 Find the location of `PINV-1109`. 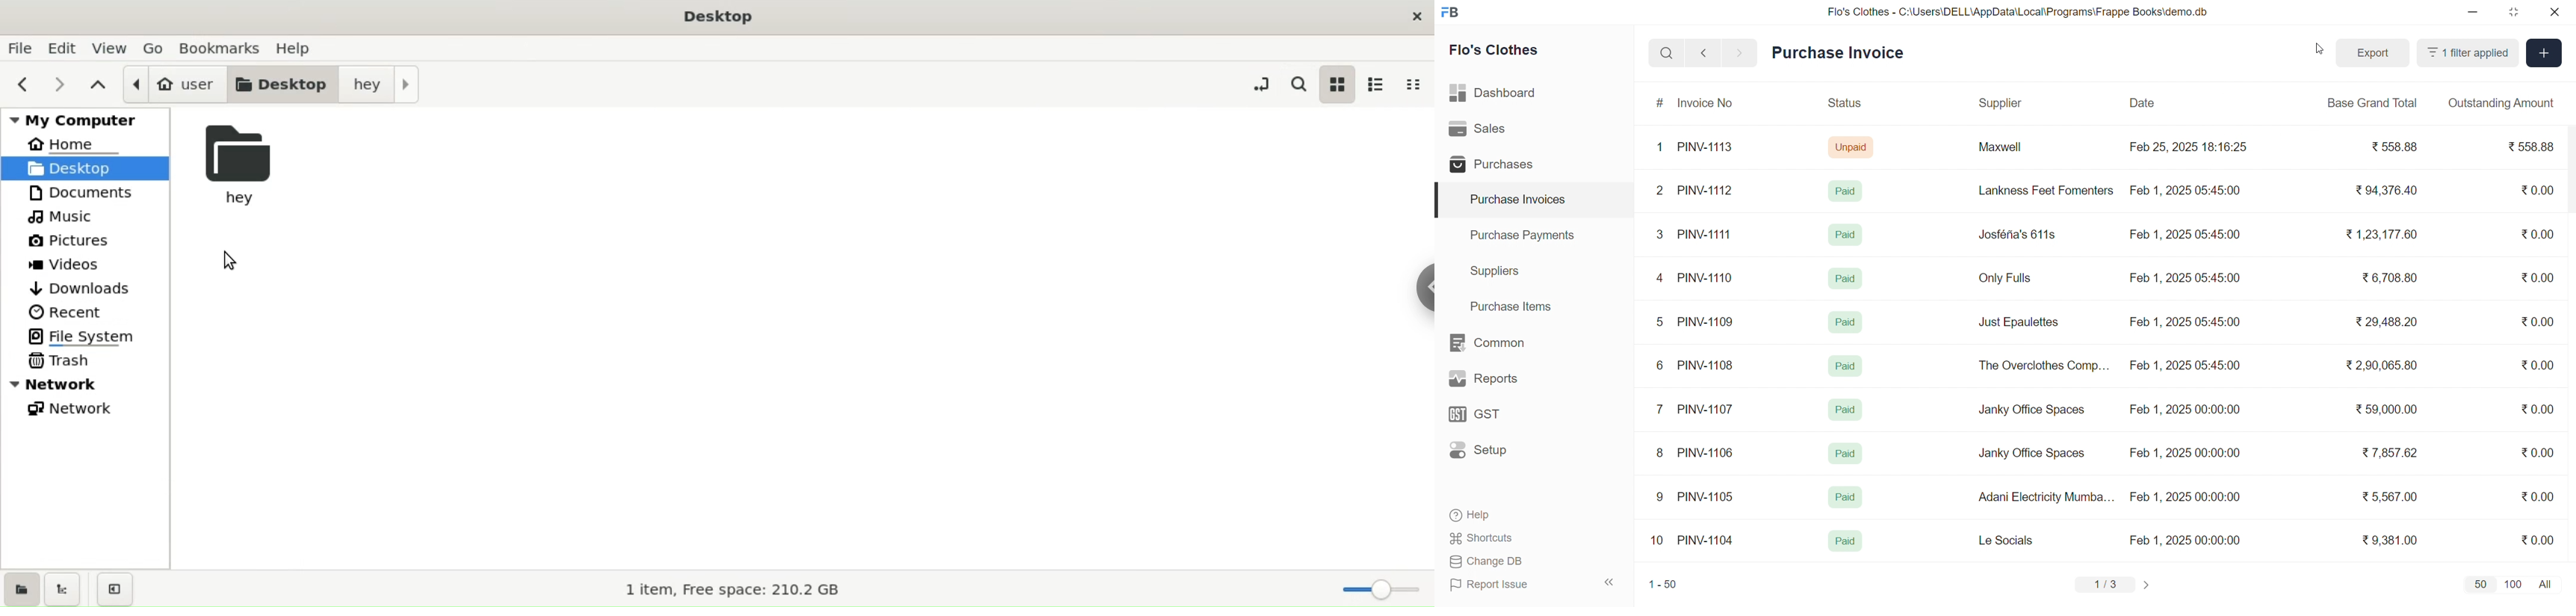

PINV-1109 is located at coordinates (1707, 321).